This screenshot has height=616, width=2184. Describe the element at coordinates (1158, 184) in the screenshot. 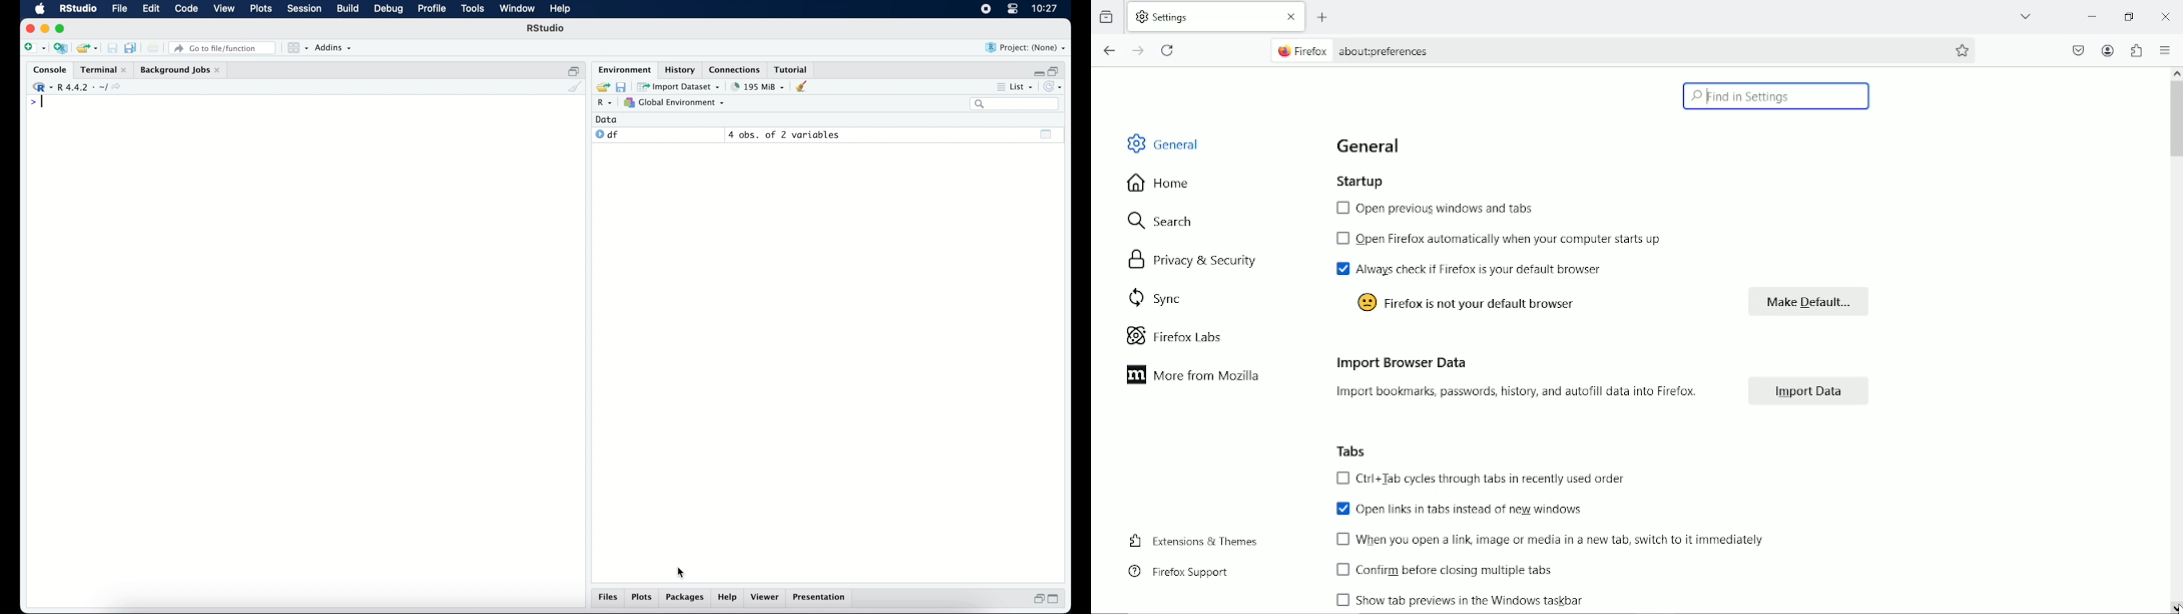

I see `home` at that location.